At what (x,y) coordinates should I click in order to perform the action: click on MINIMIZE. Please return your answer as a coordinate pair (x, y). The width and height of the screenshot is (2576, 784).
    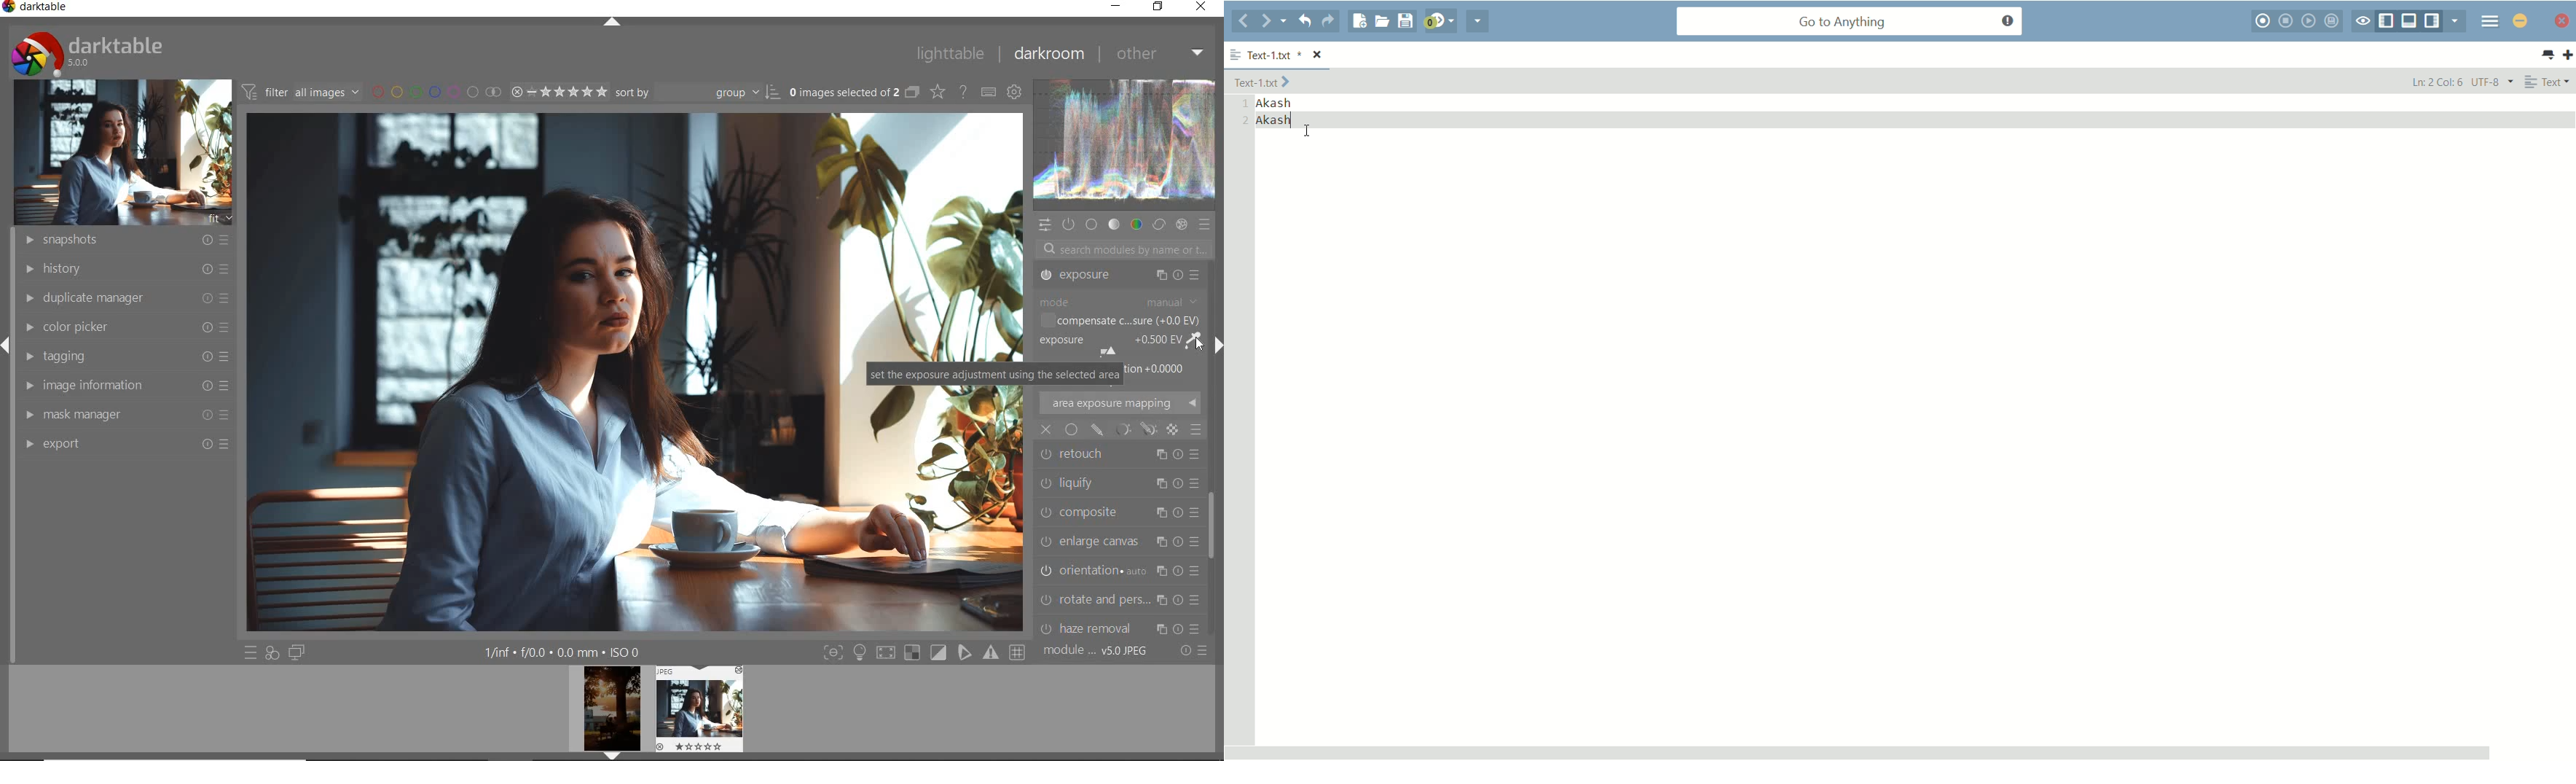
    Looking at the image, I should click on (1113, 6).